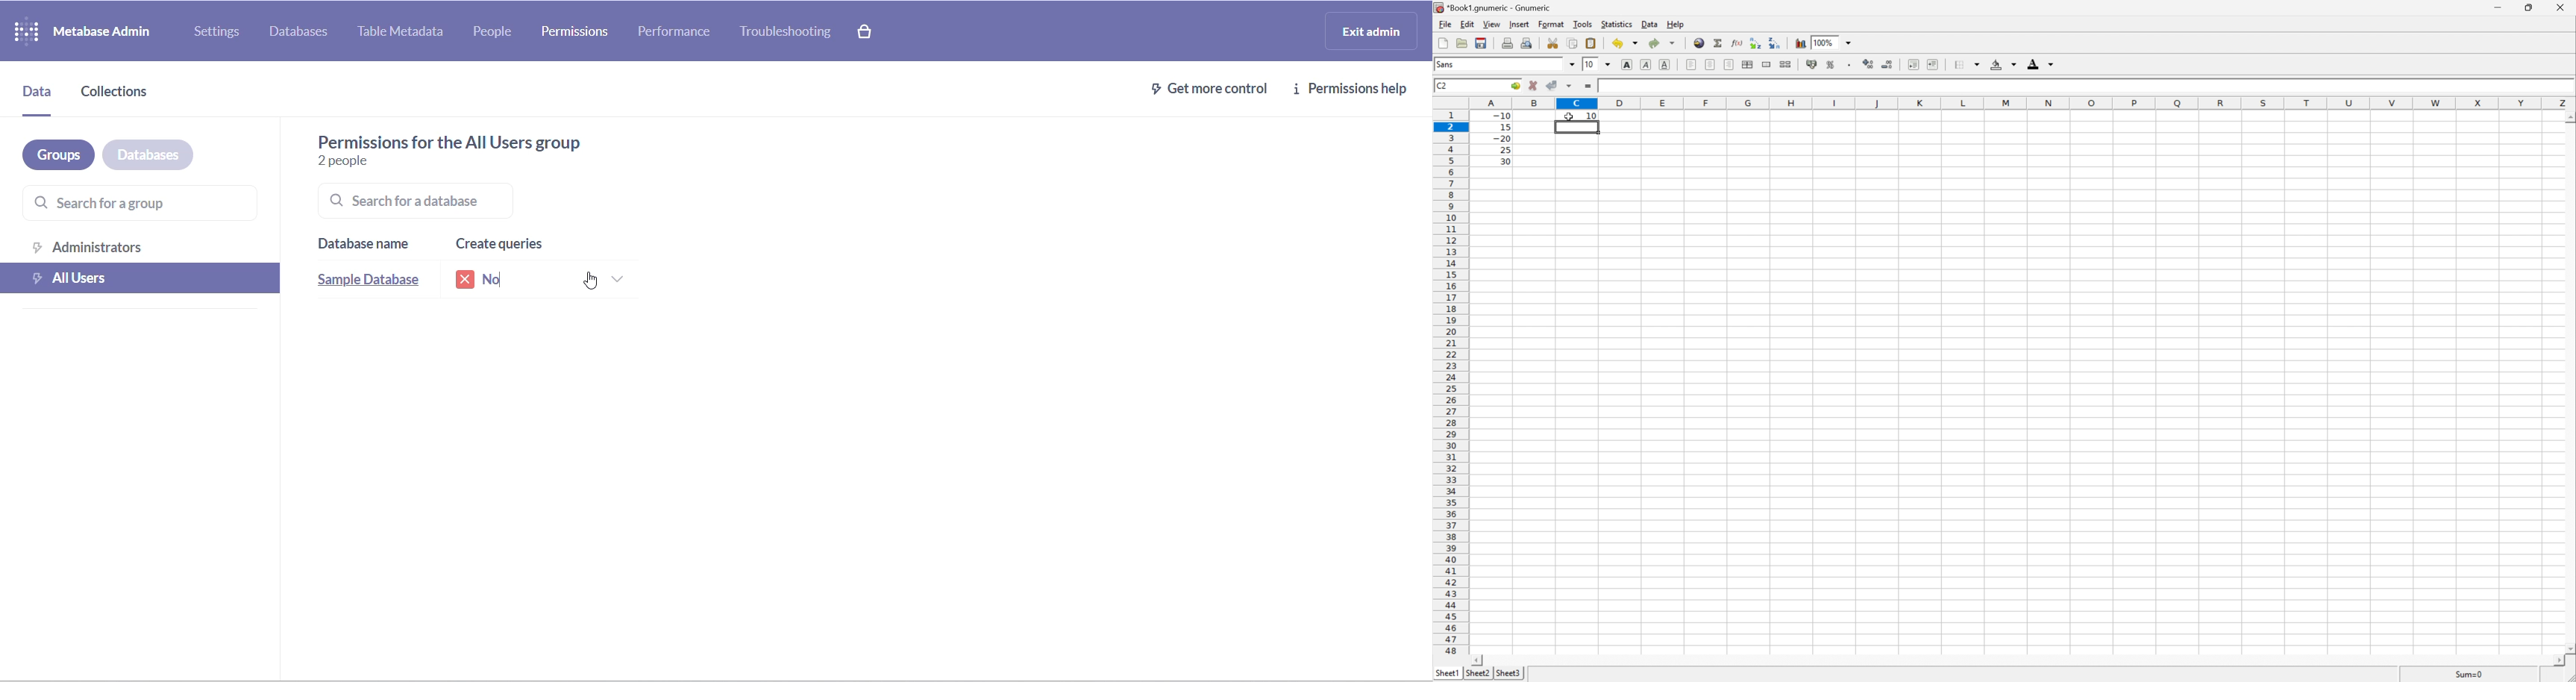 Image resolution: width=2576 pixels, height=700 pixels. I want to click on sample database, so click(375, 283).